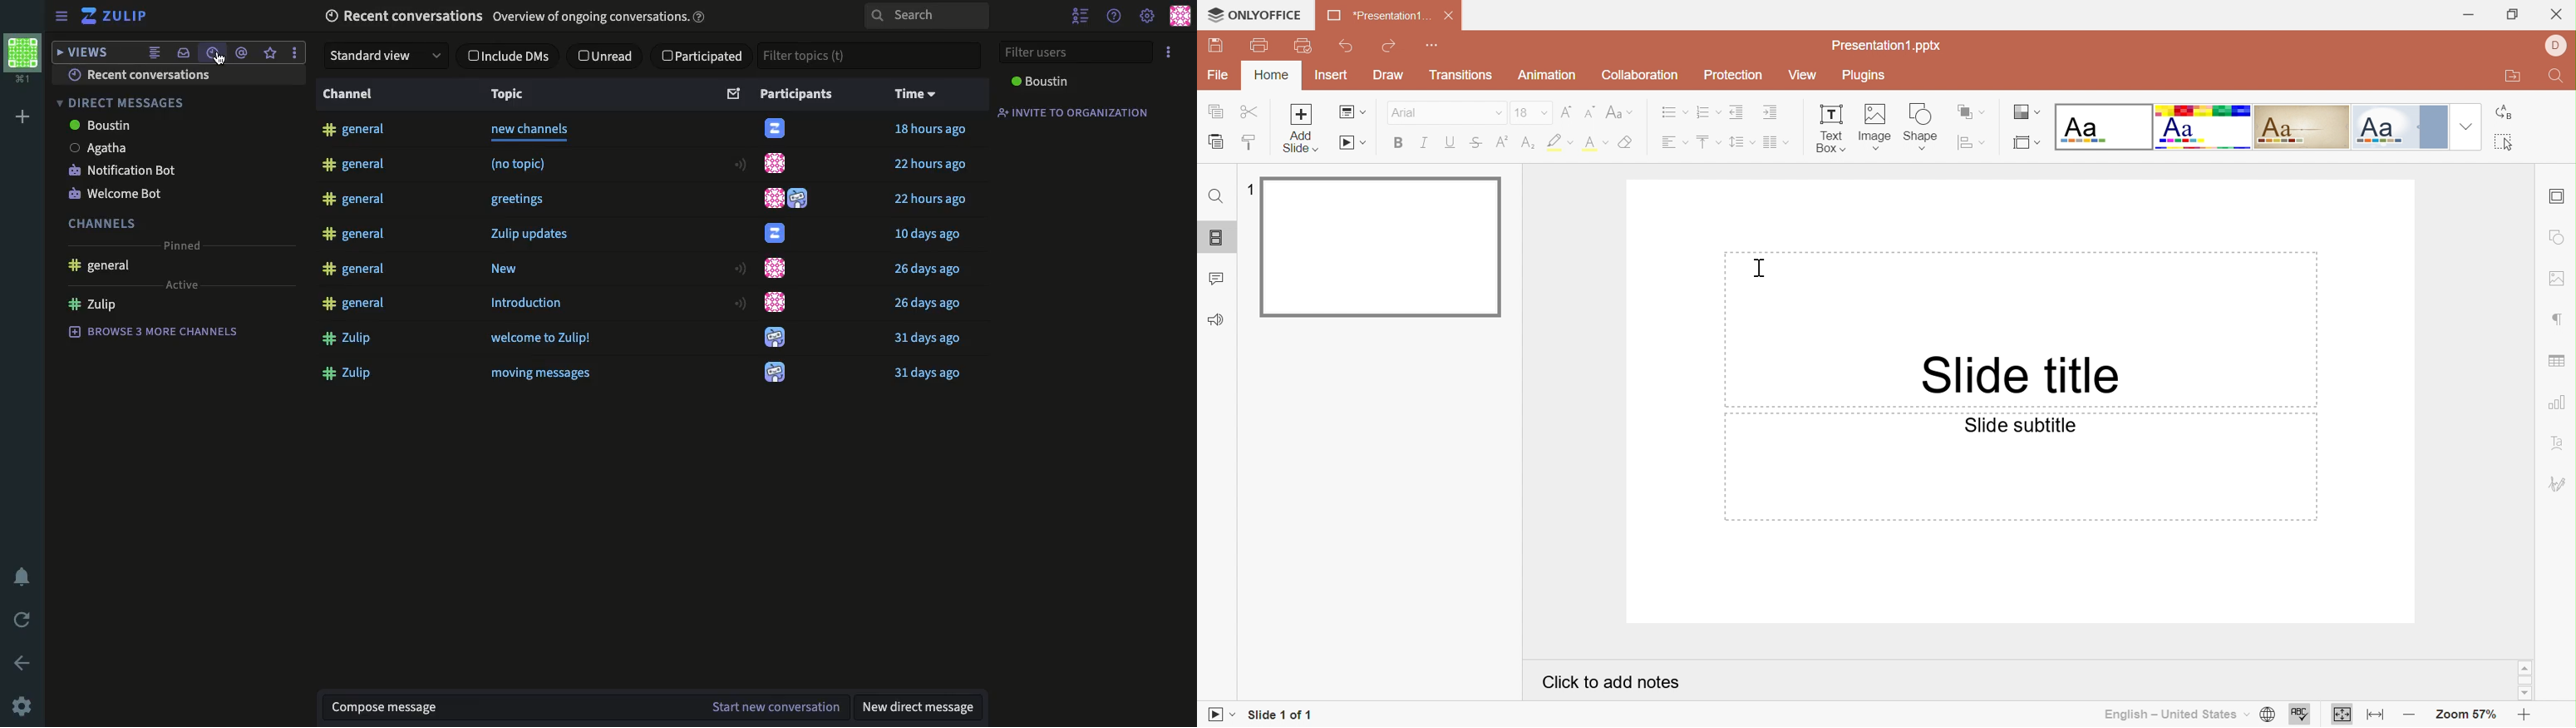 This screenshot has width=2576, height=728. What do you see at coordinates (387, 55) in the screenshot?
I see `standard view` at bounding box center [387, 55].